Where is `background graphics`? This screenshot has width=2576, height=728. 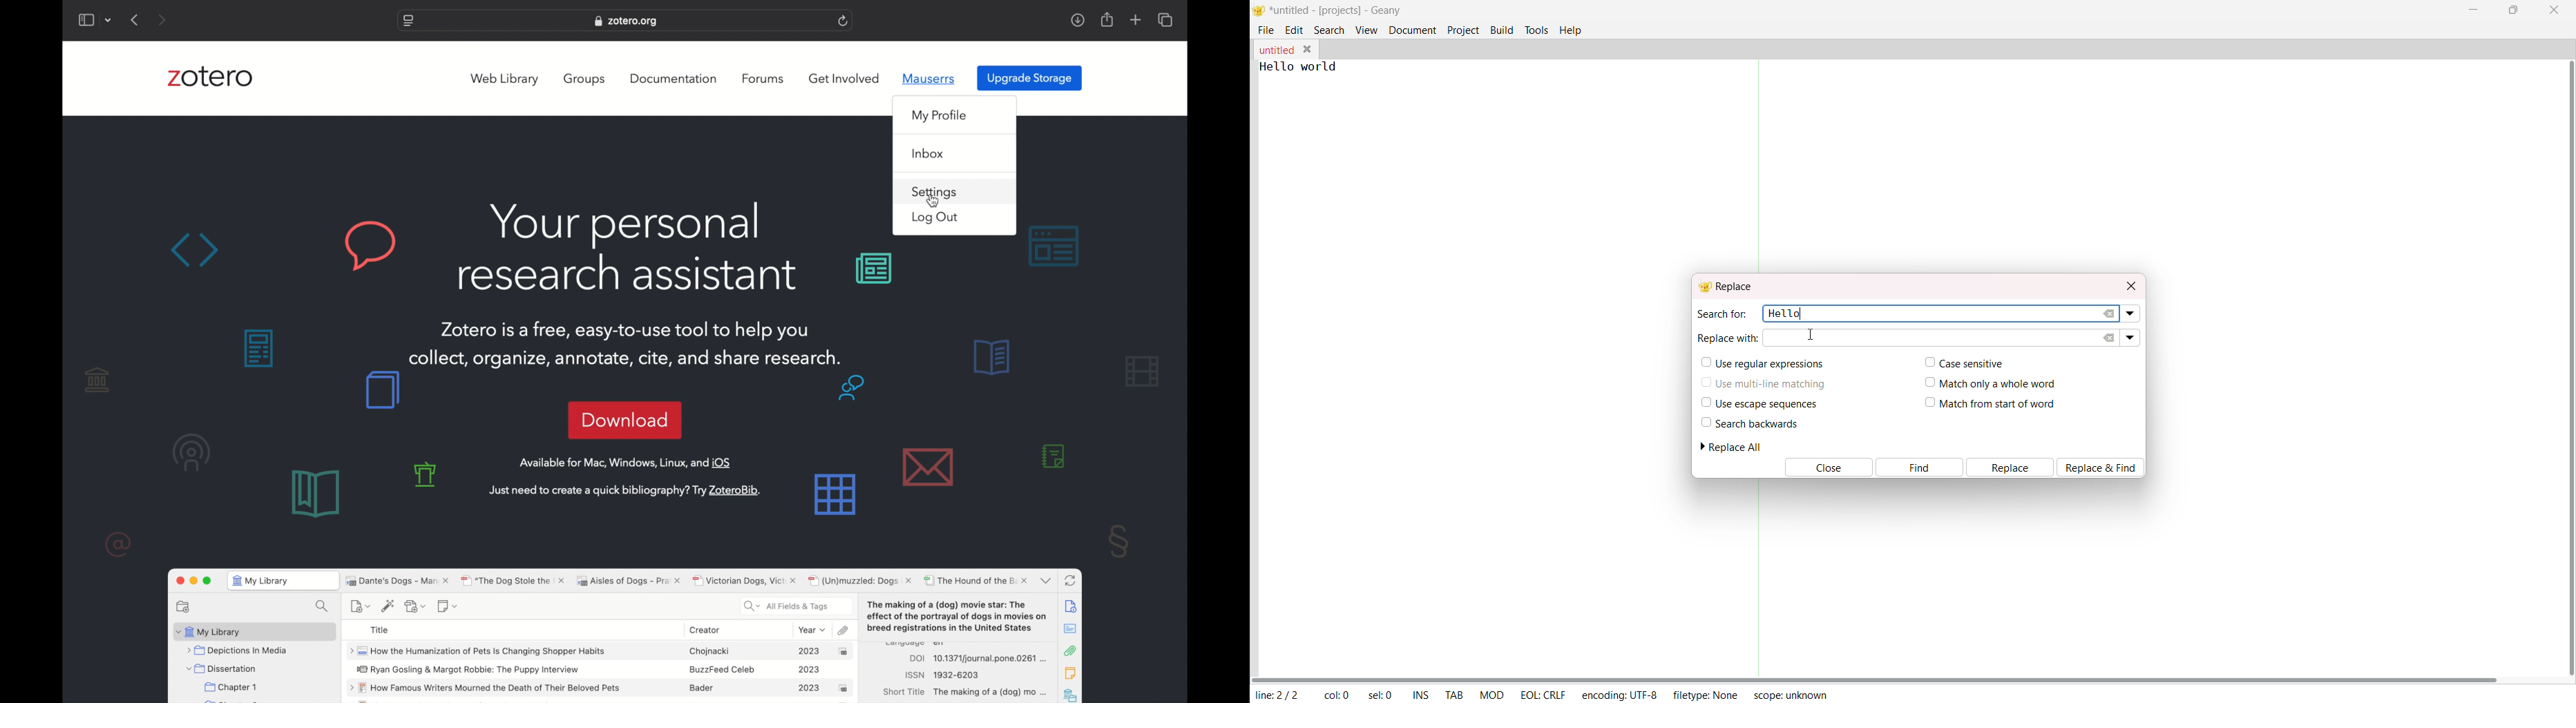
background graphics is located at coordinates (863, 447).